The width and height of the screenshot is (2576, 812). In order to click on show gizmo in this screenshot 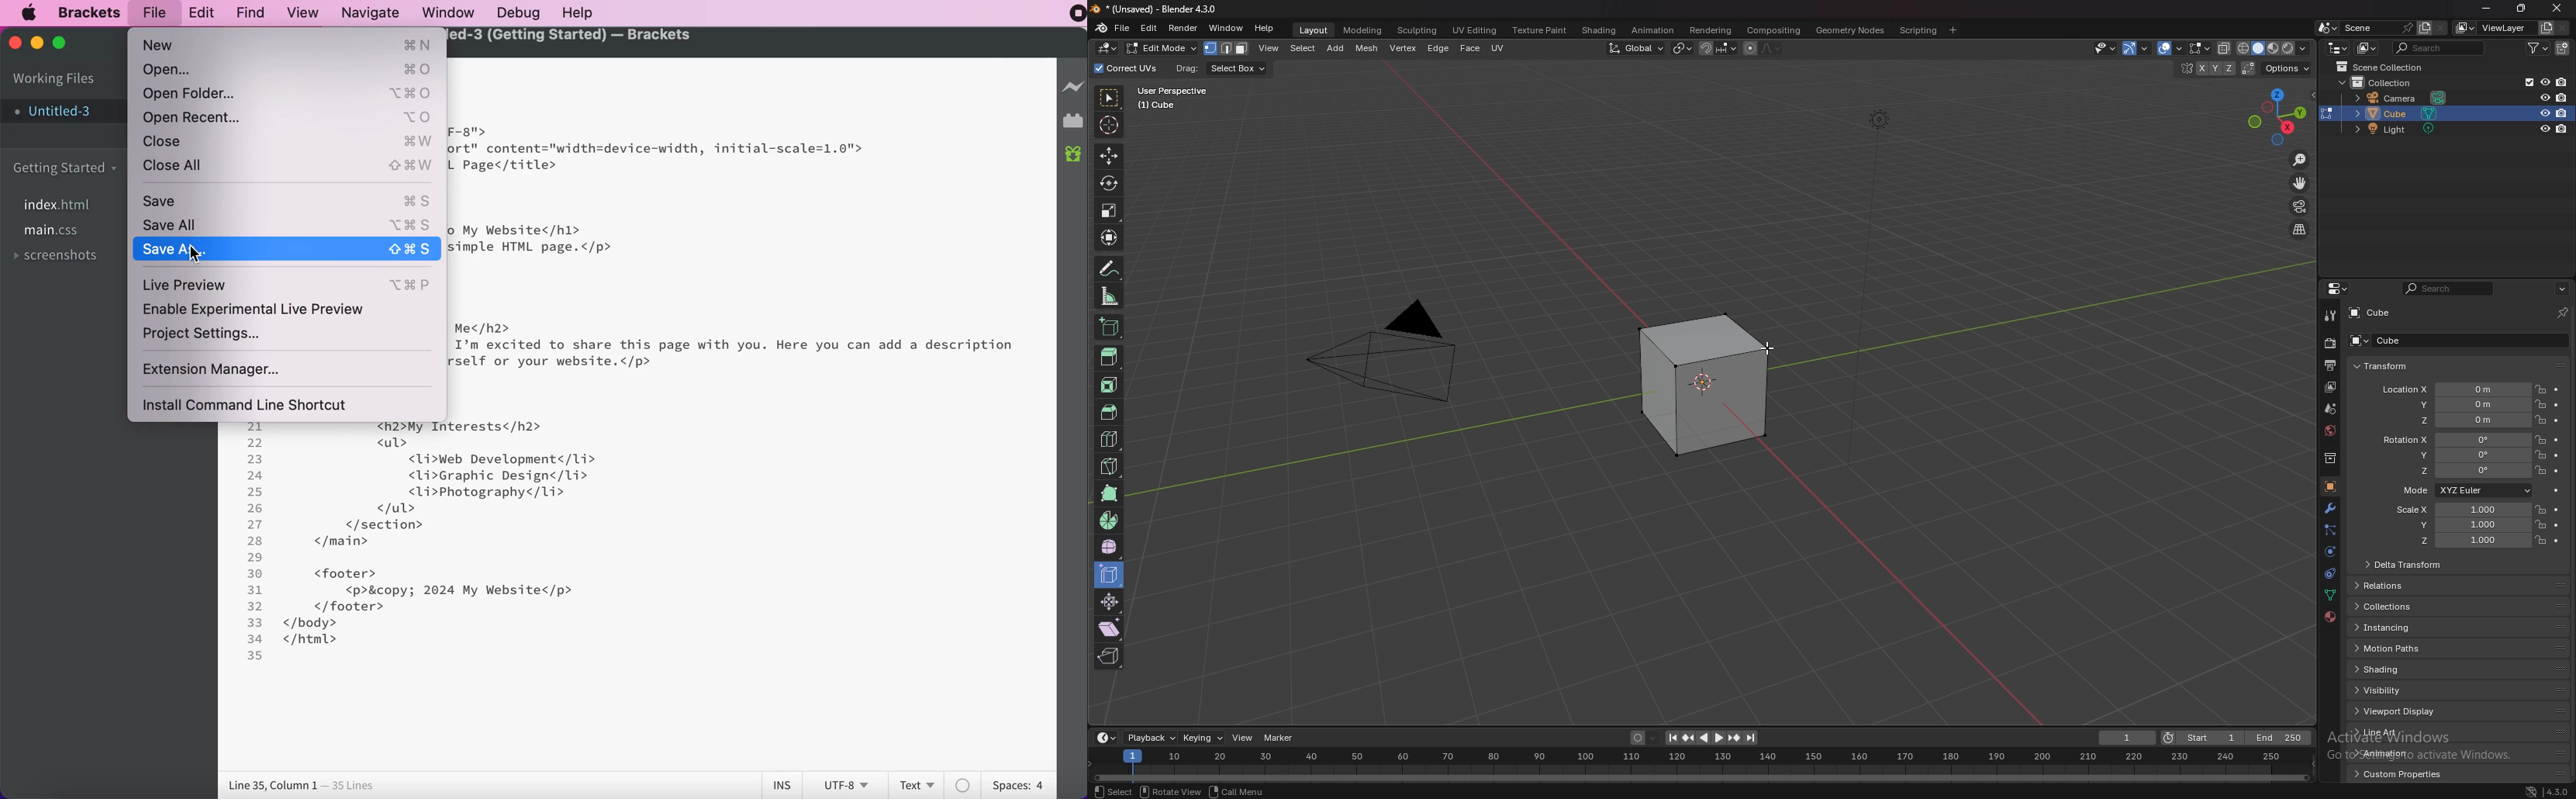, I will do `click(2163, 48)`.